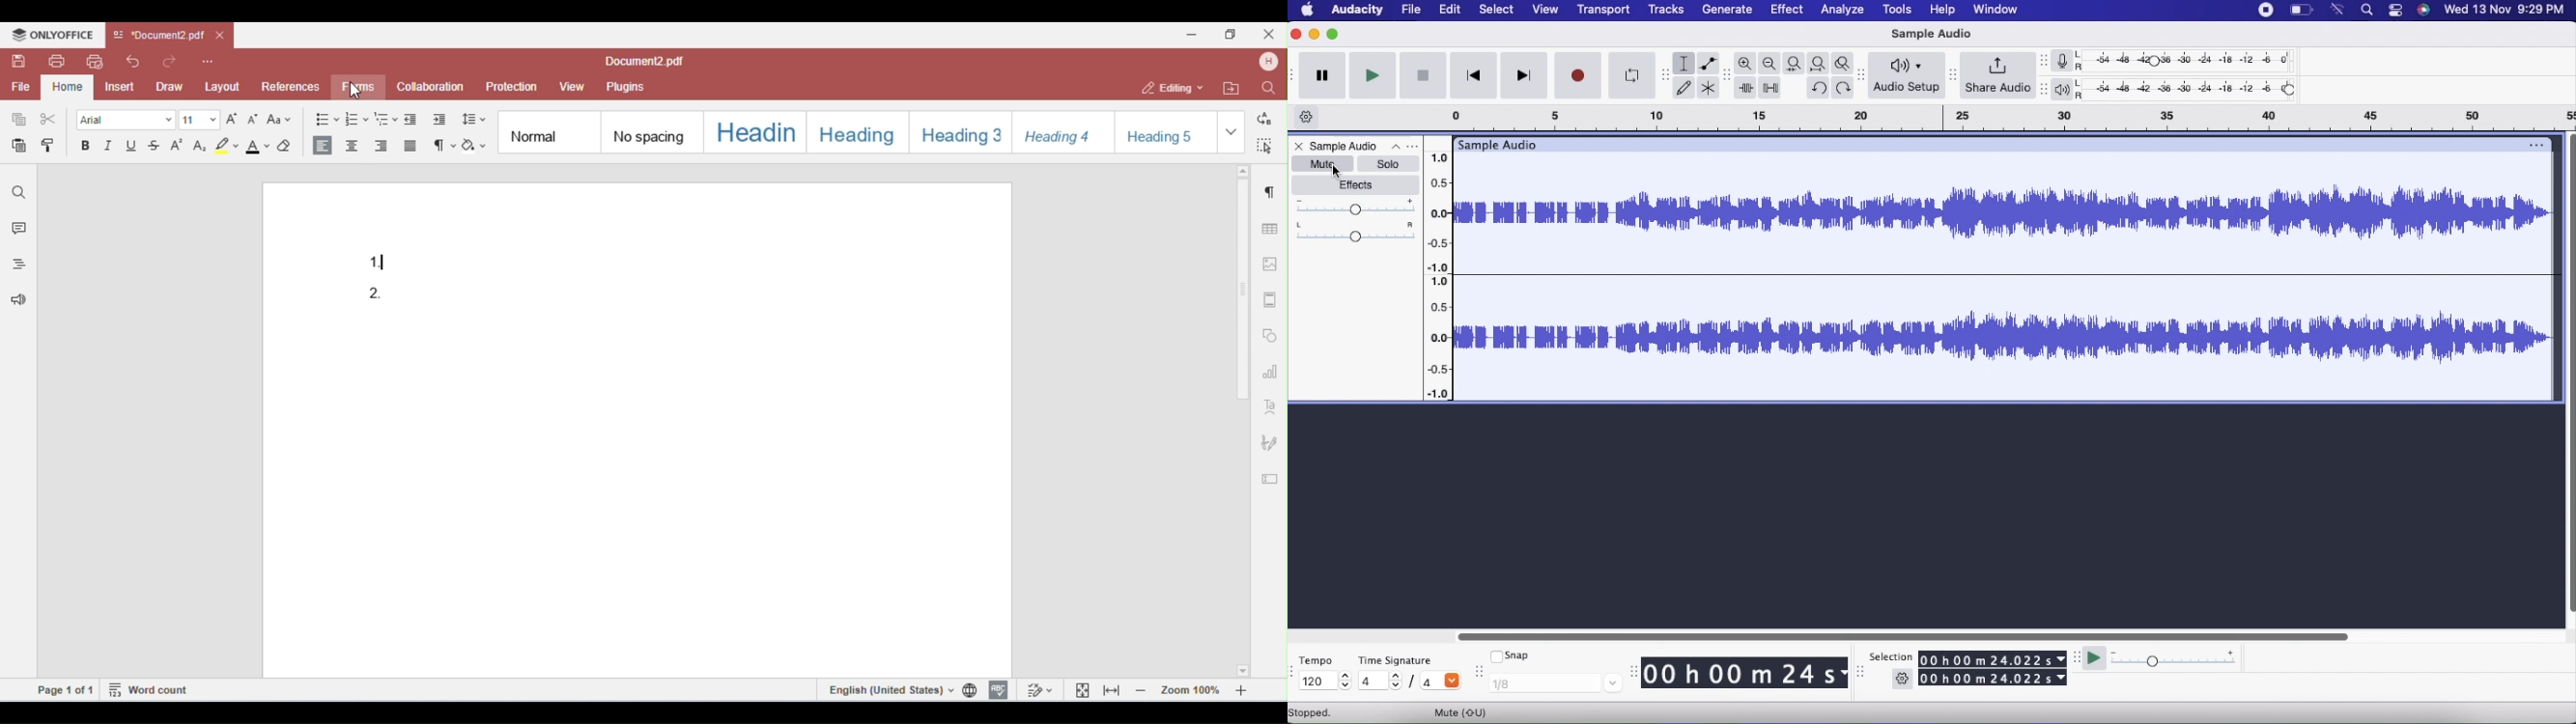 This screenshot has height=728, width=2576. I want to click on Help, so click(1941, 9).